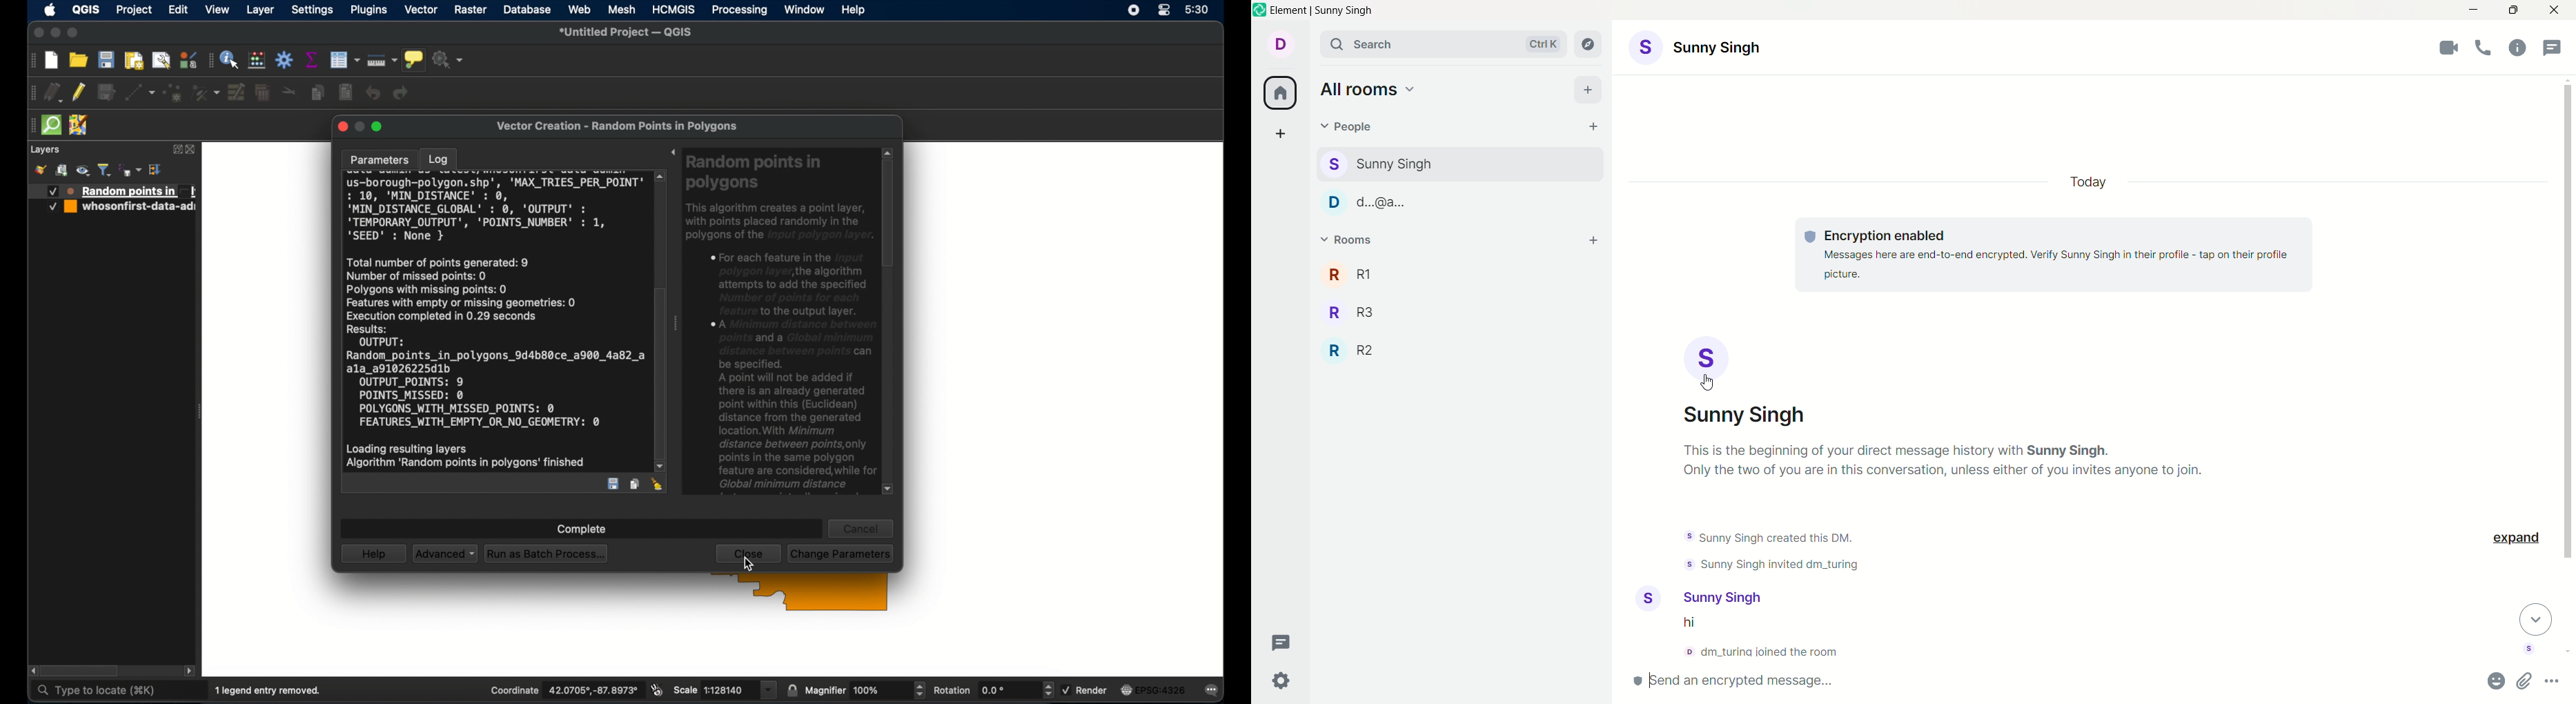 Image resolution: width=2576 pixels, height=728 pixels. I want to click on add group, so click(63, 170).